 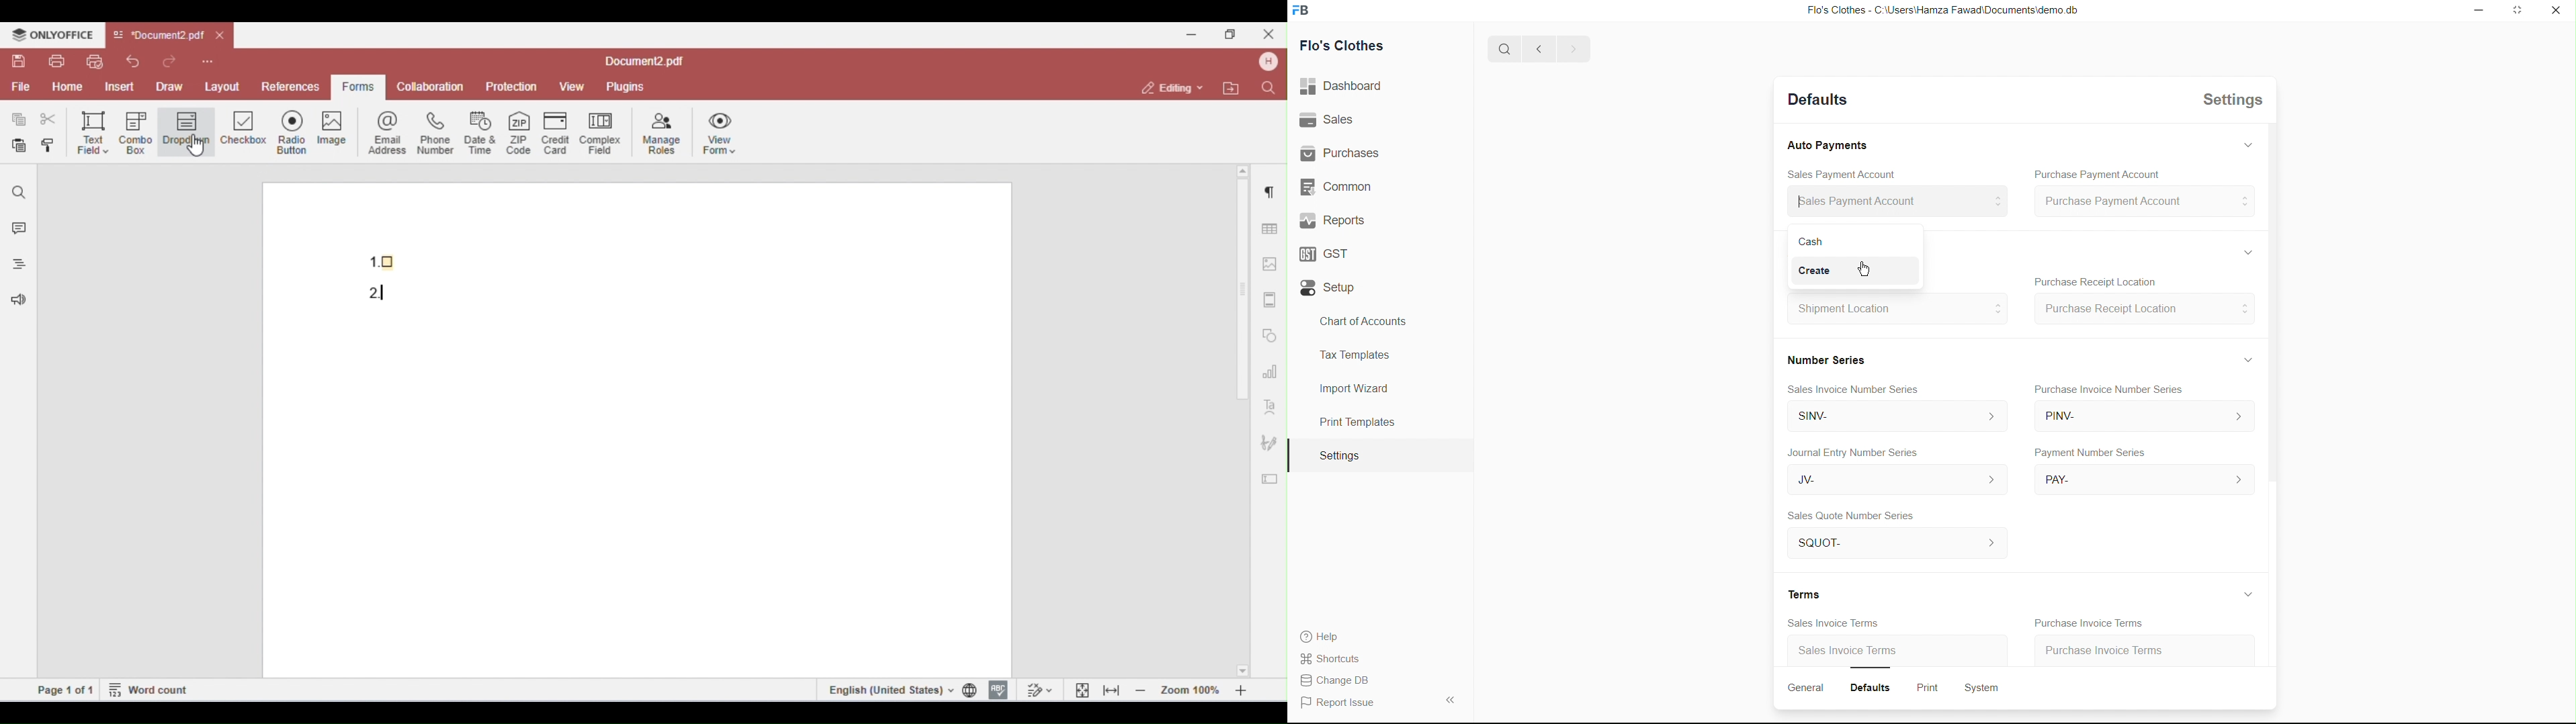 What do you see at coordinates (2235, 102) in the screenshot?
I see `Settings` at bounding box center [2235, 102].